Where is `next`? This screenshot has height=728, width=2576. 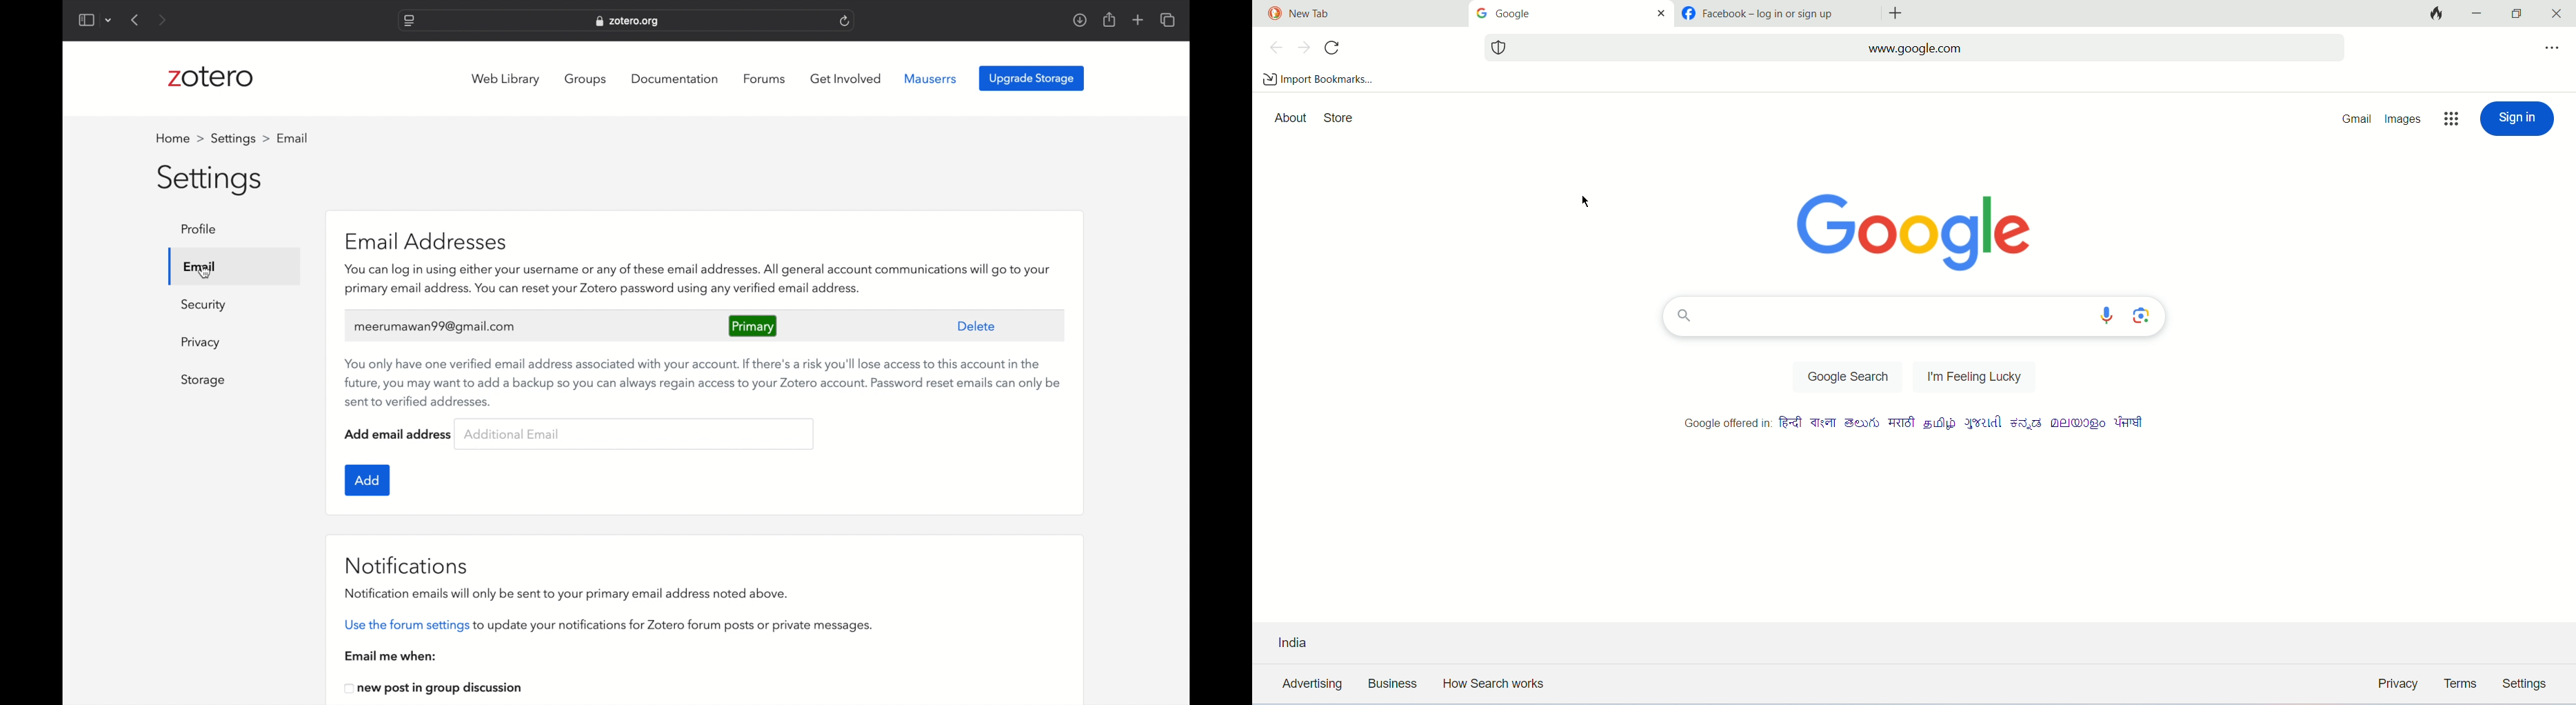 next is located at coordinates (162, 20).